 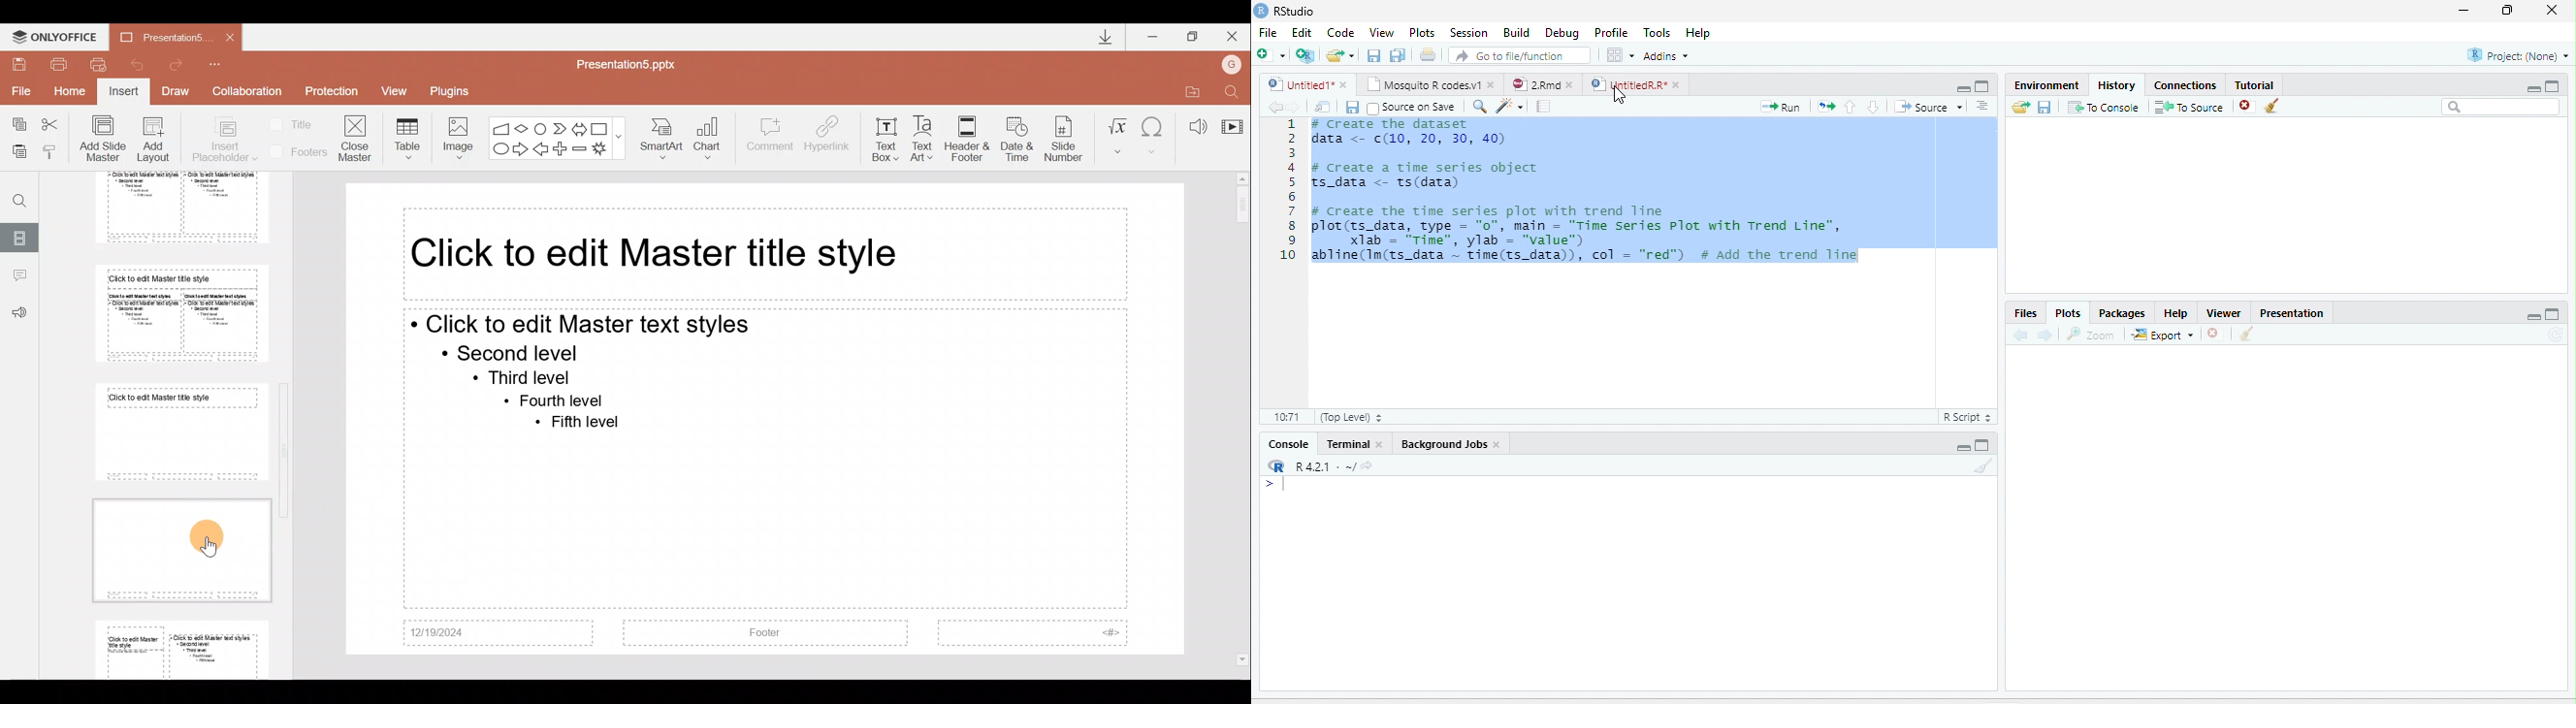 What do you see at coordinates (1301, 32) in the screenshot?
I see `Edit` at bounding box center [1301, 32].